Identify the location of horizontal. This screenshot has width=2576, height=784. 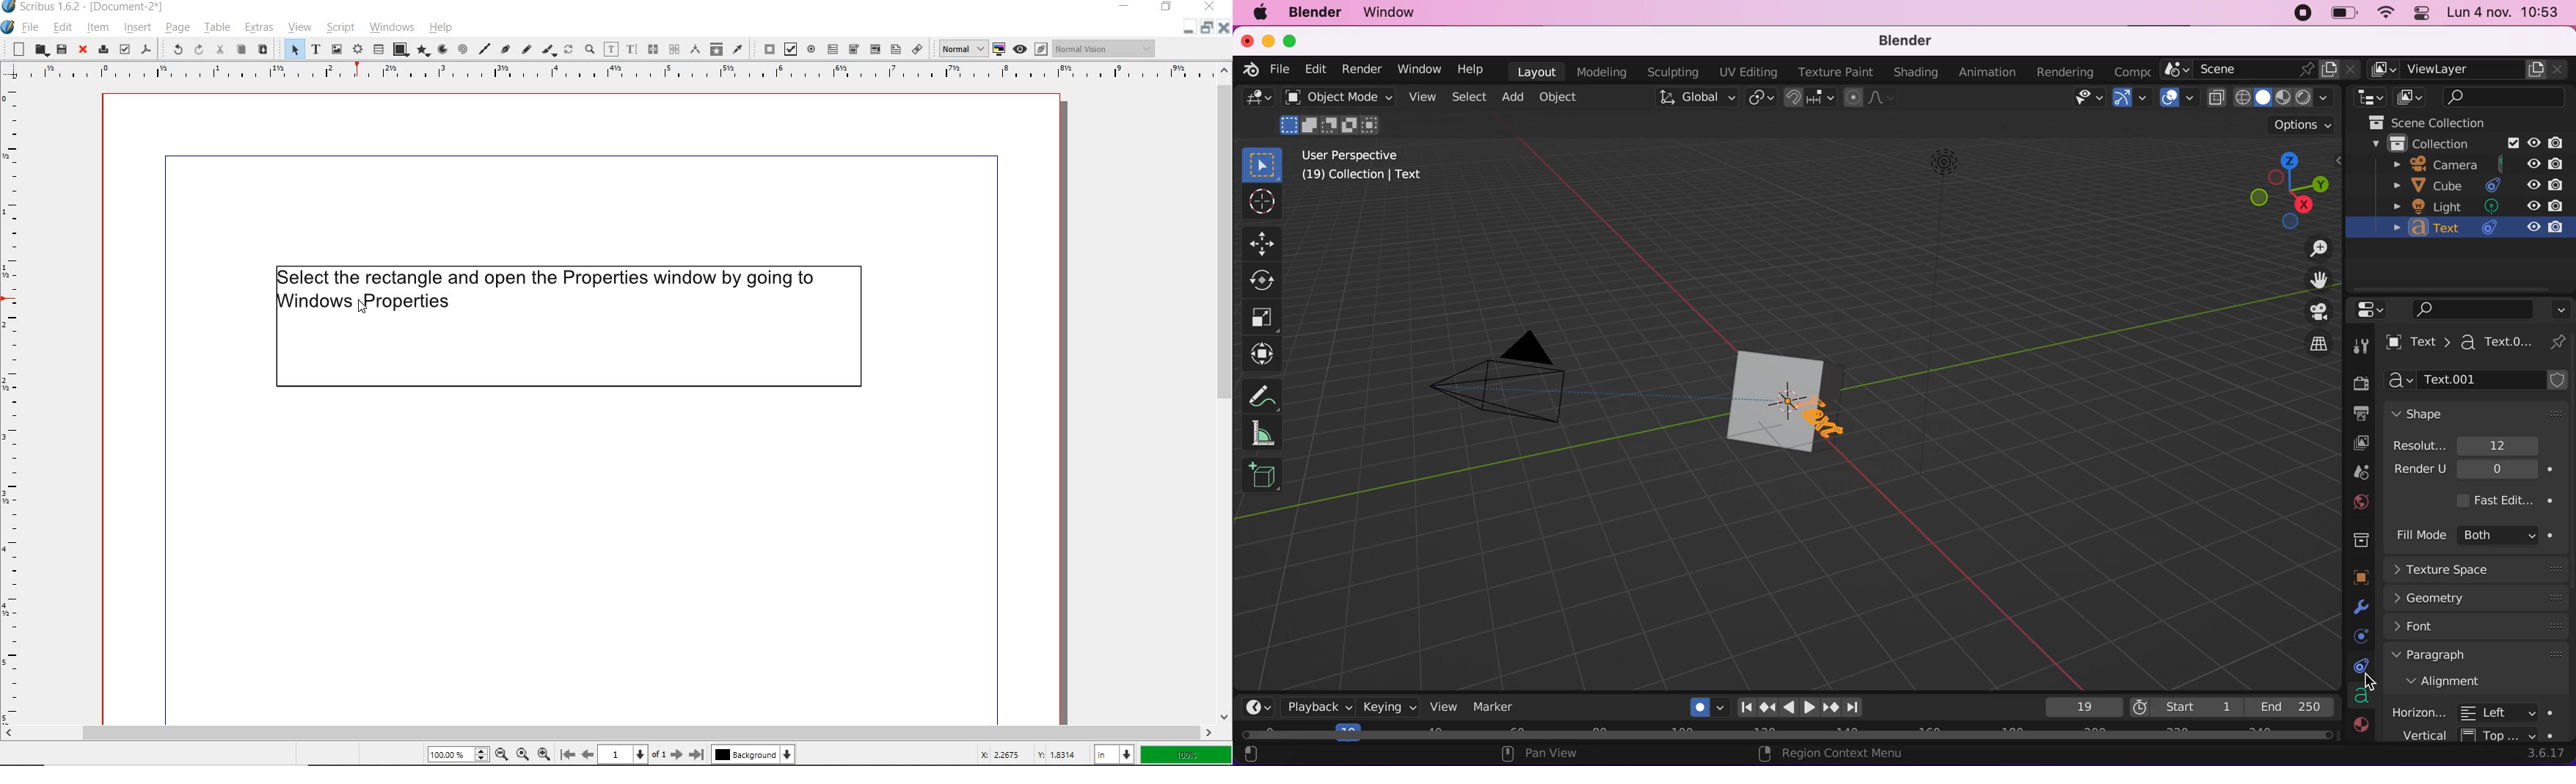
(2479, 711).